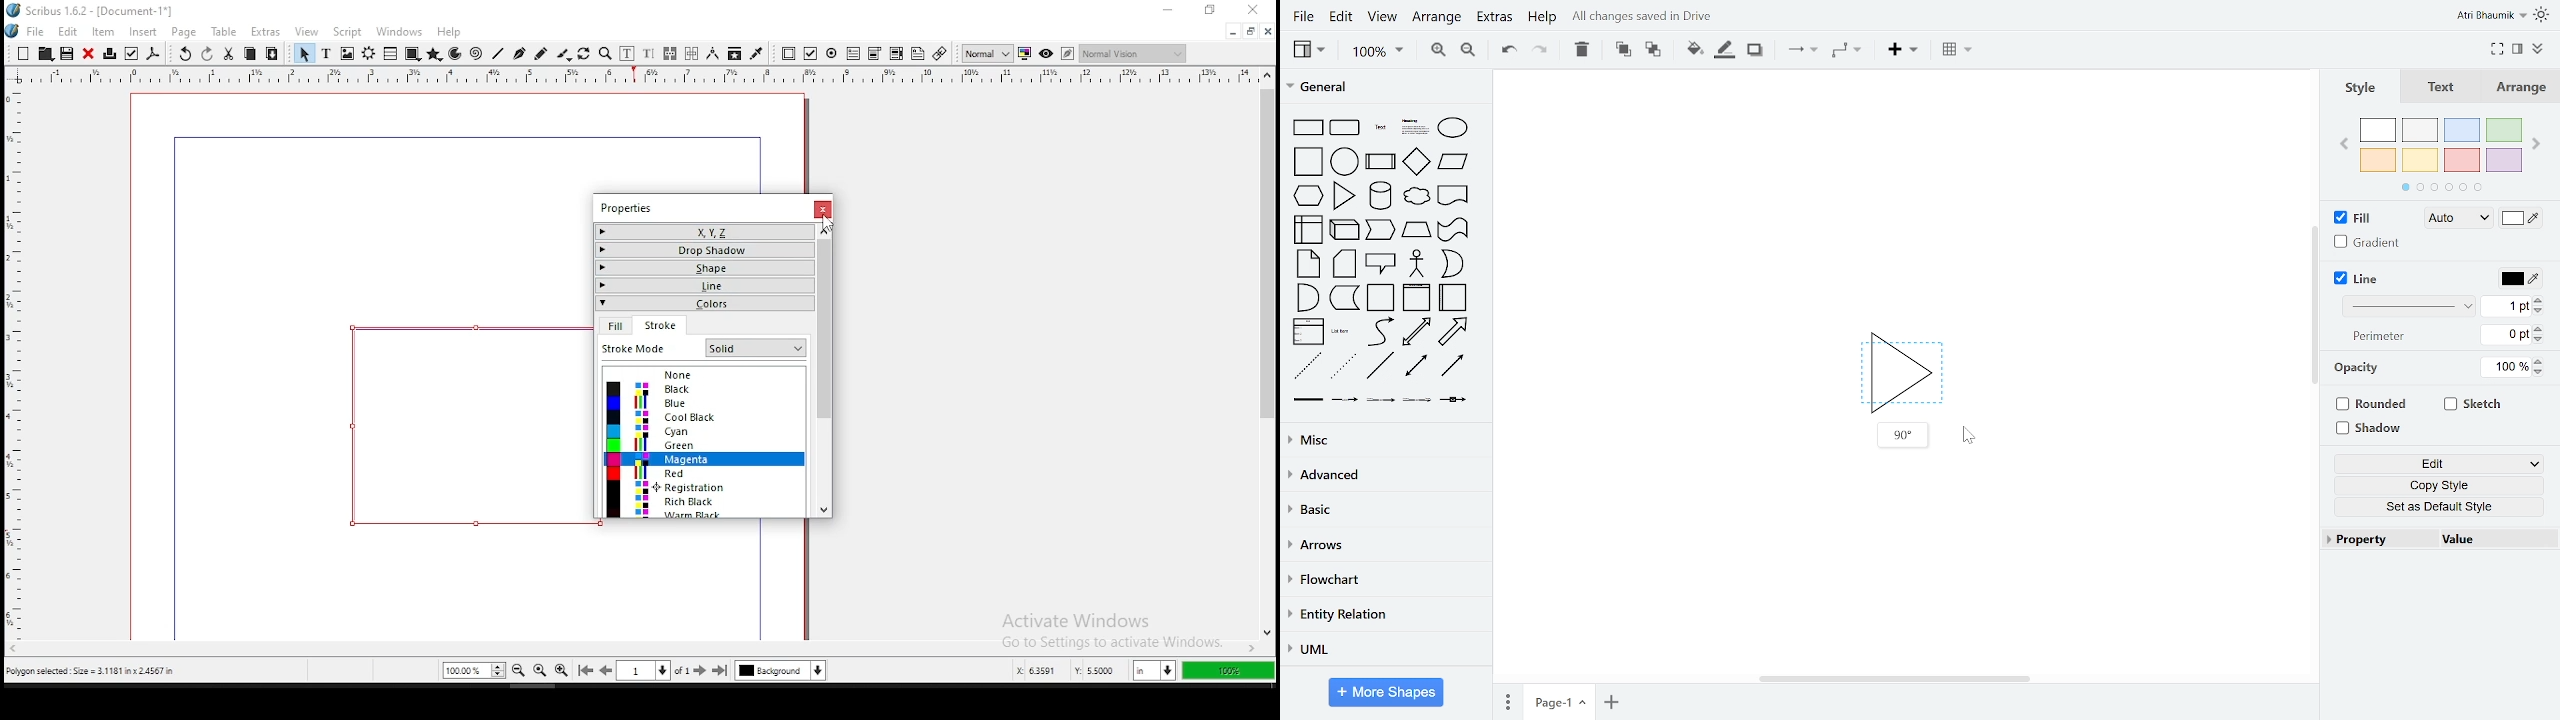 The width and height of the screenshot is (2576, 728). Describe the element at coordinates (1453, 194) in the screenshot. I see `document` at that location.